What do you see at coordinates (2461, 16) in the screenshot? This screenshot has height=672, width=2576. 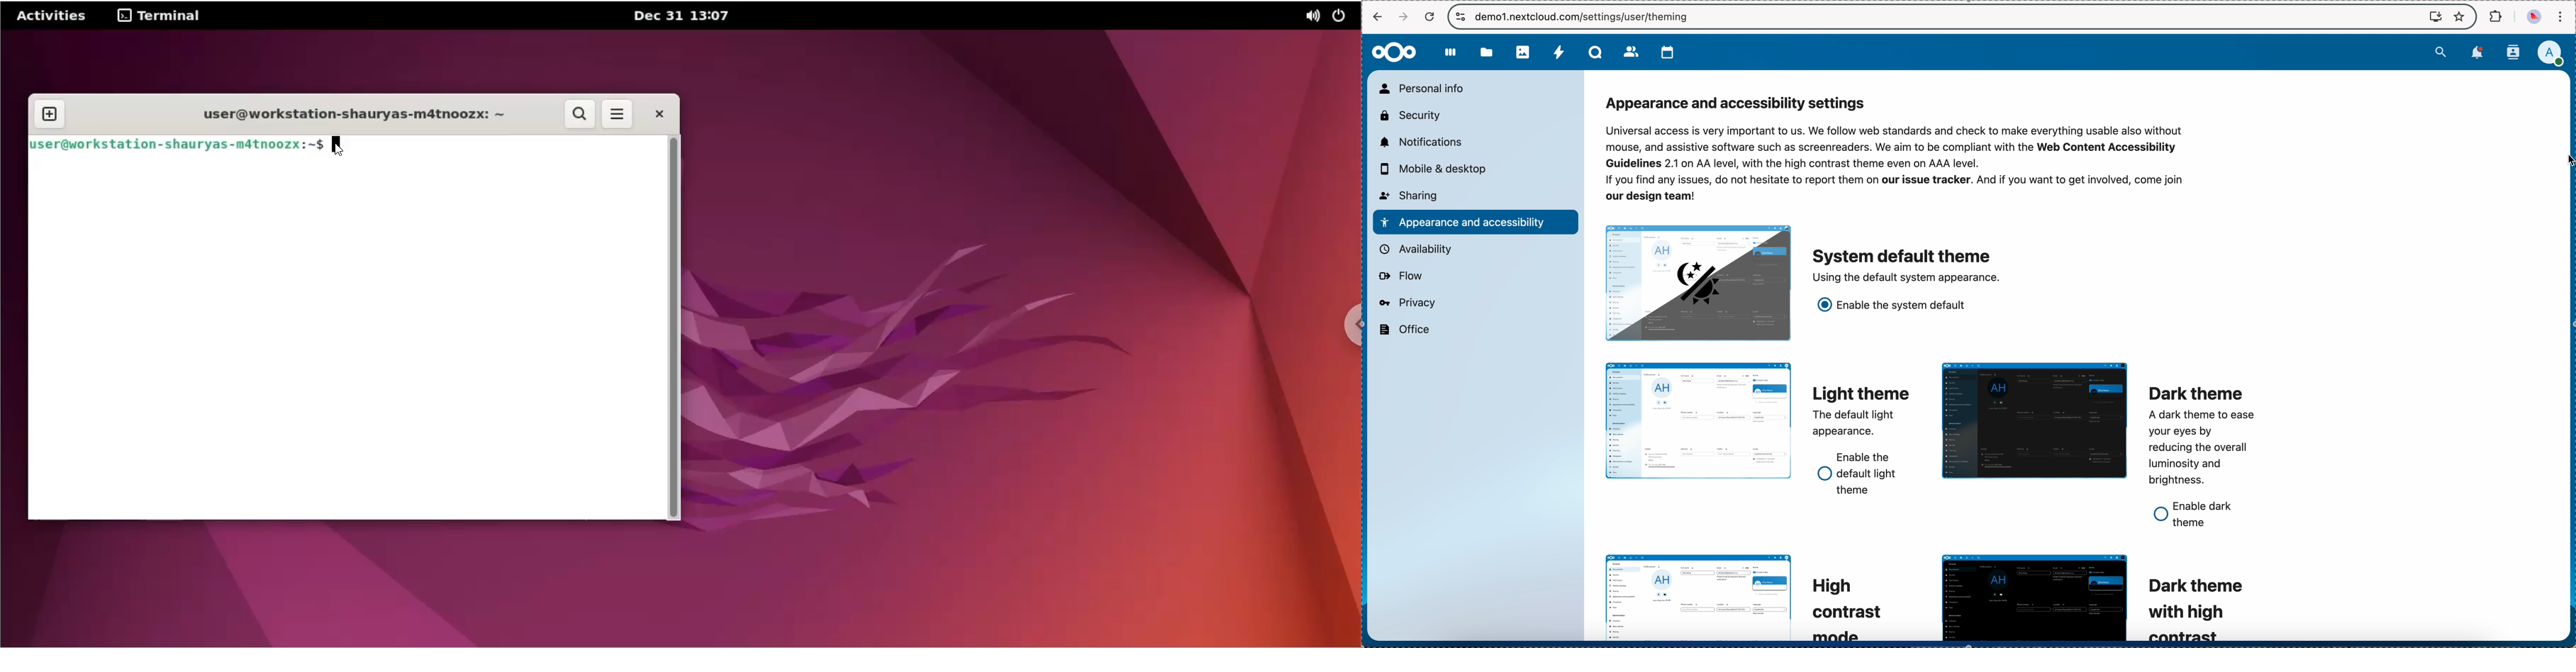 I see `favorites` at bounding box center [2461, 16].